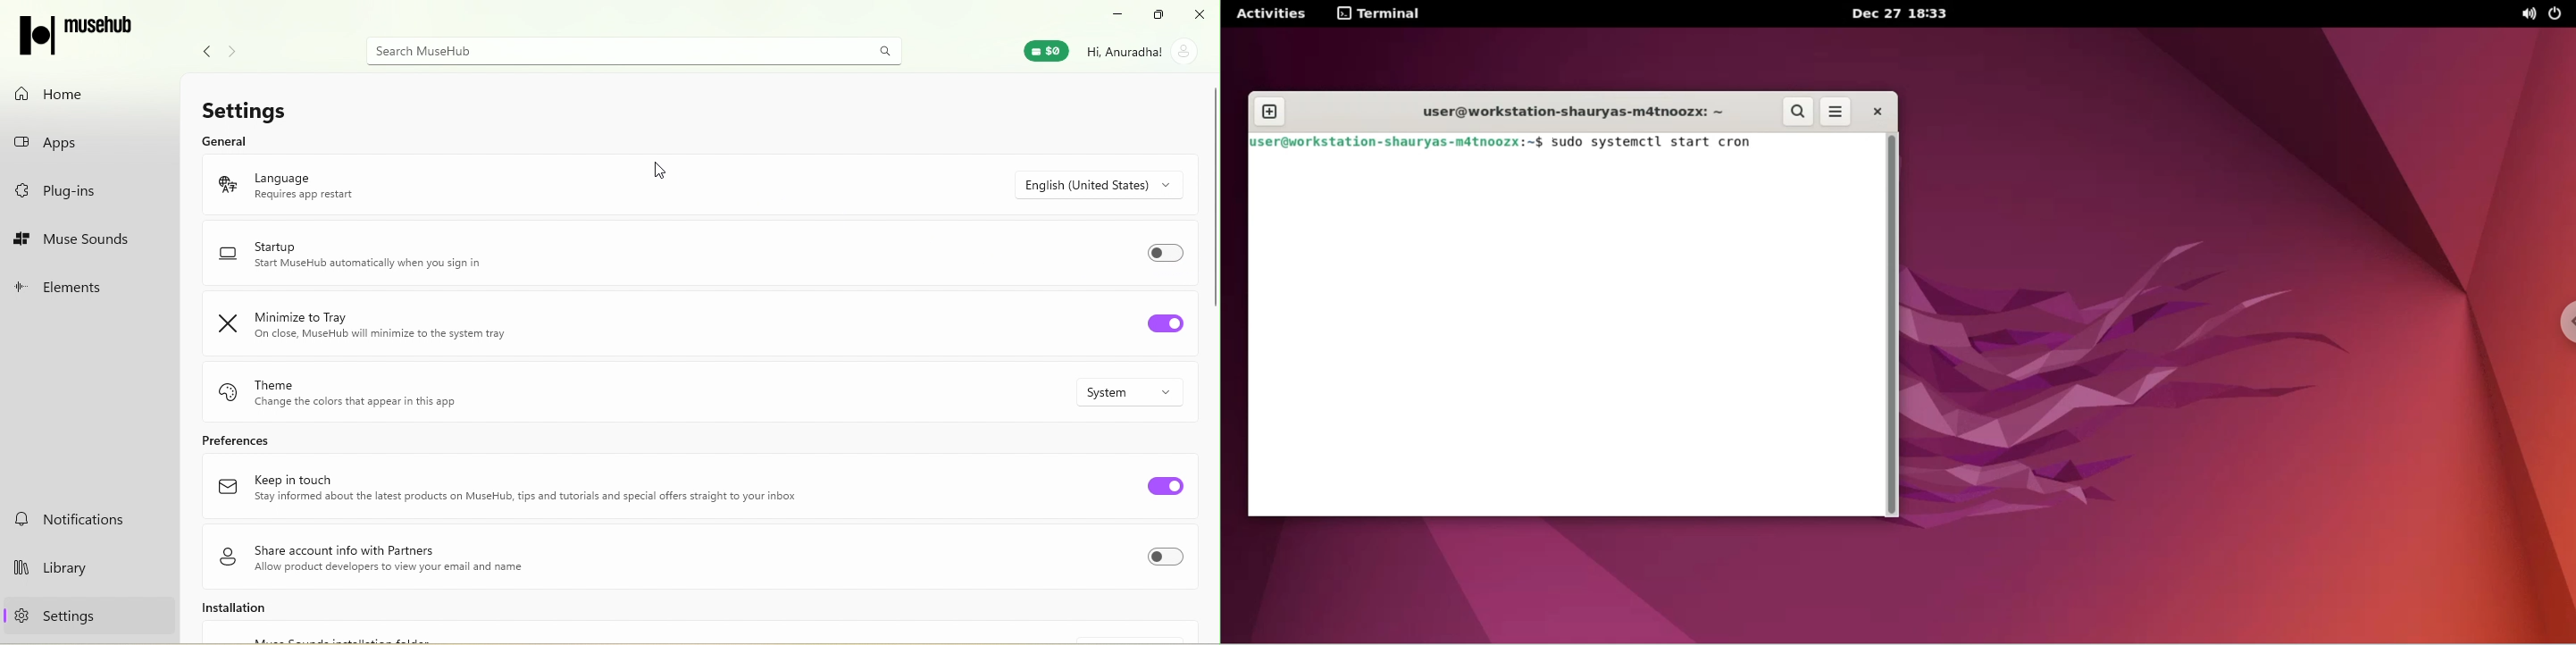 The width and height of the screenshot is (2576, 672). Describe the element at coordinates (84, 195) in the screenshot. I see `plug-ins` at that location.